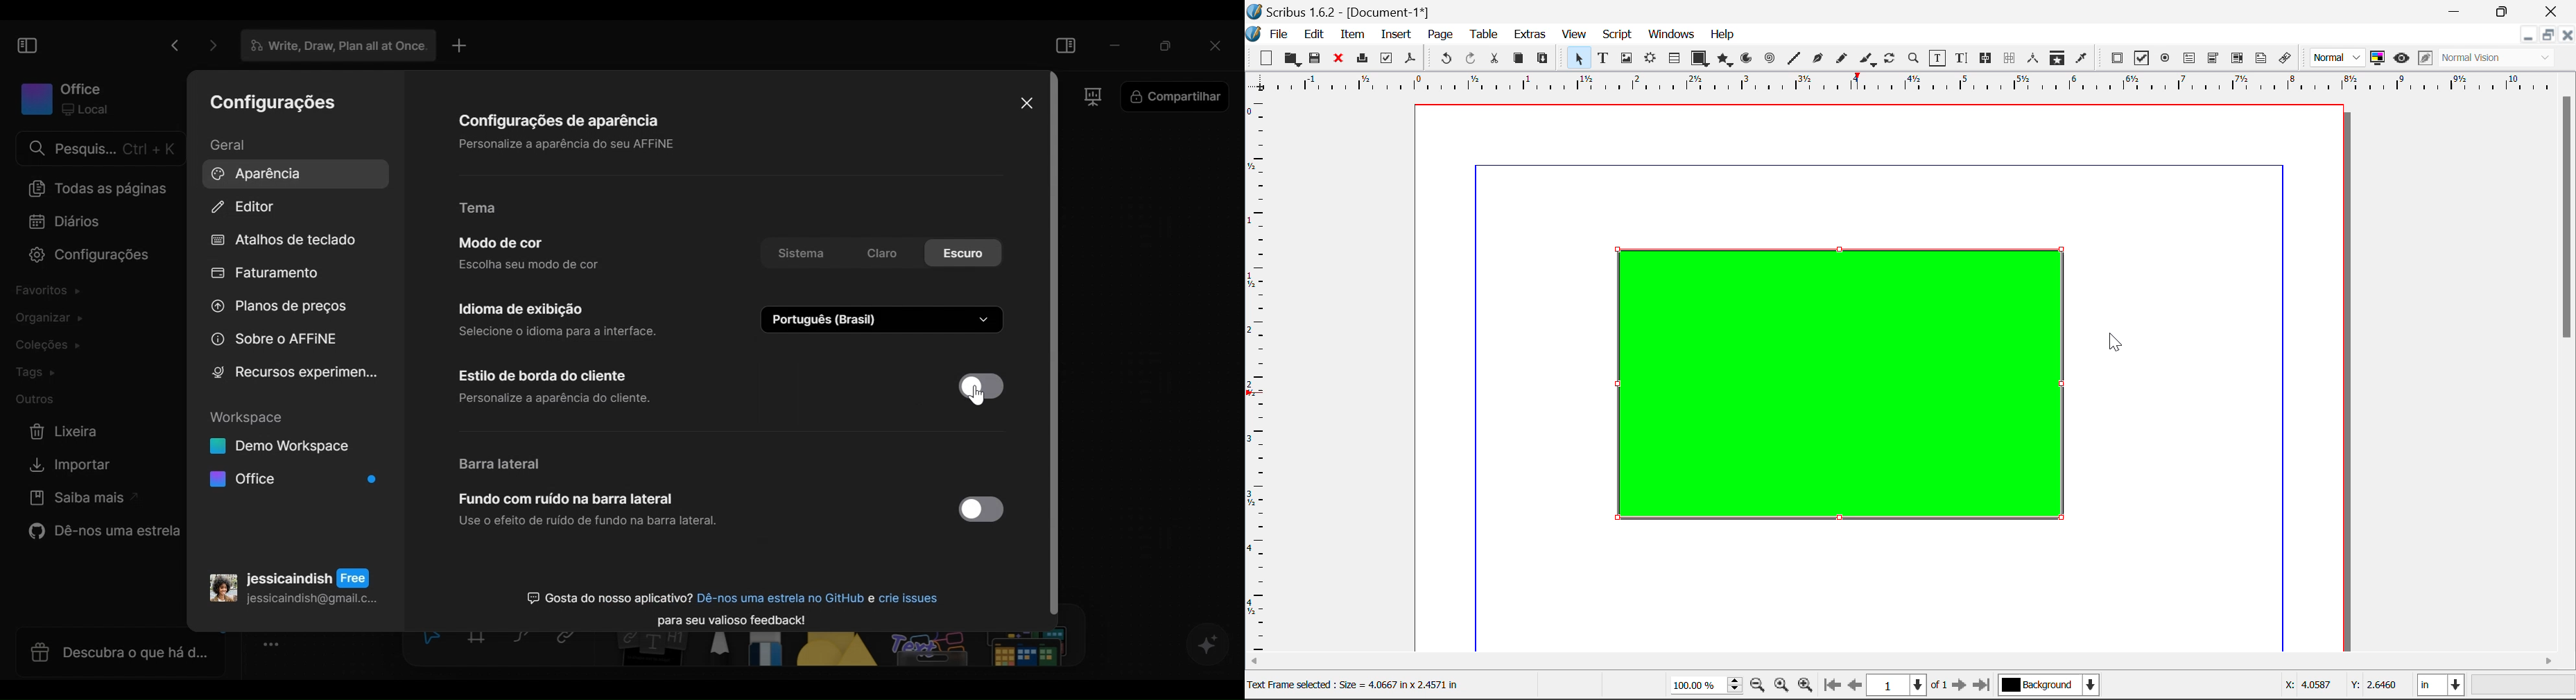  What do you see at coordinates (1909, 685) in the screenshot?
I see `Page 1 of 1` at bounding box center [1909, 685].